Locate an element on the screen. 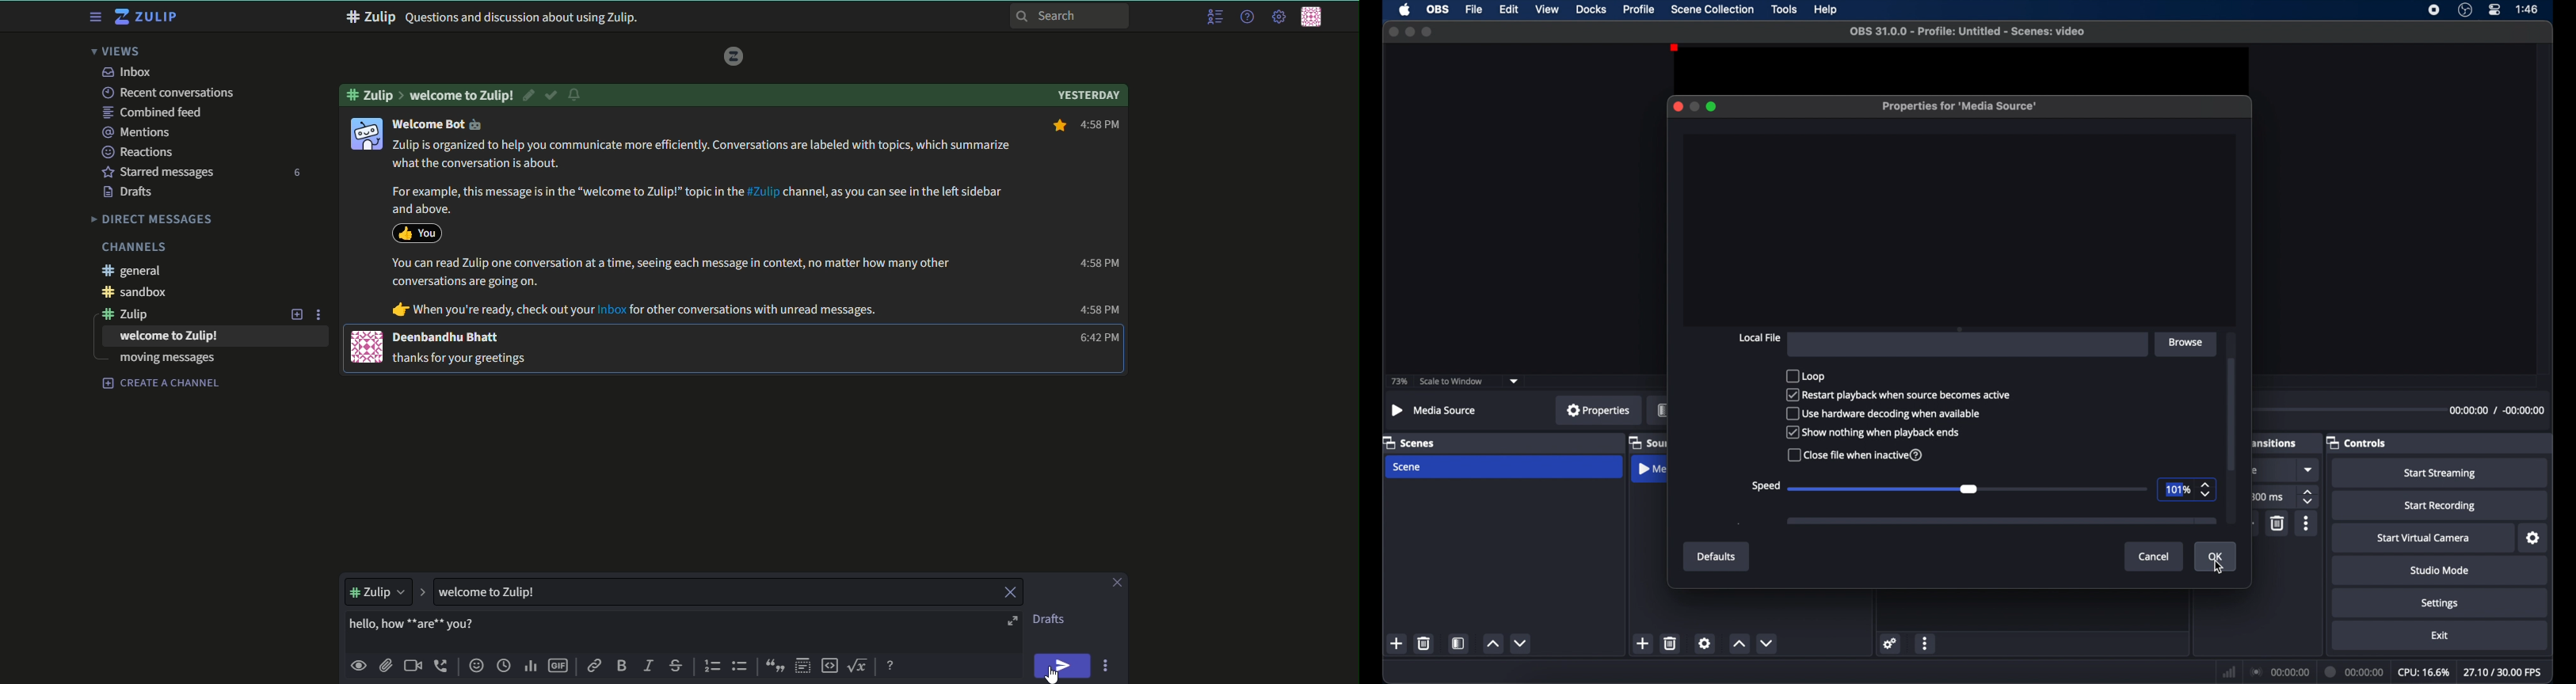 The image size is (2576, 700). stepper buttons is located at coordinates (2206, 491).